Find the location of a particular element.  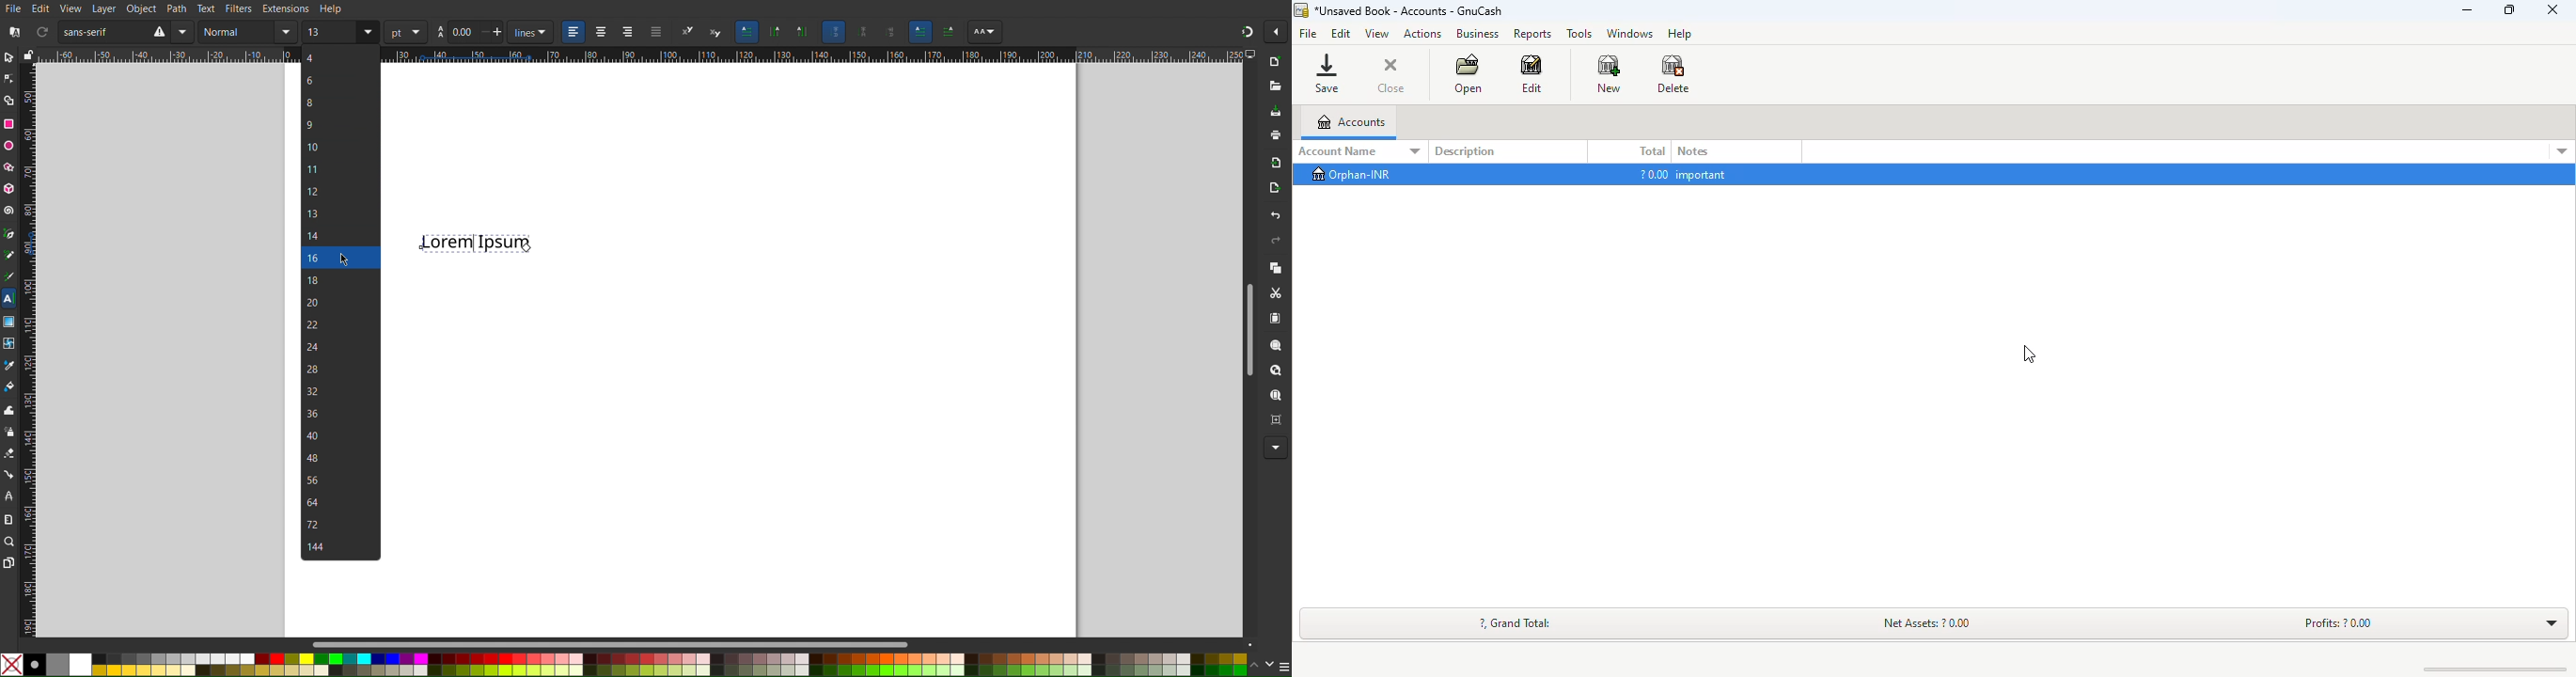

 is located at coordinates (888, 33).